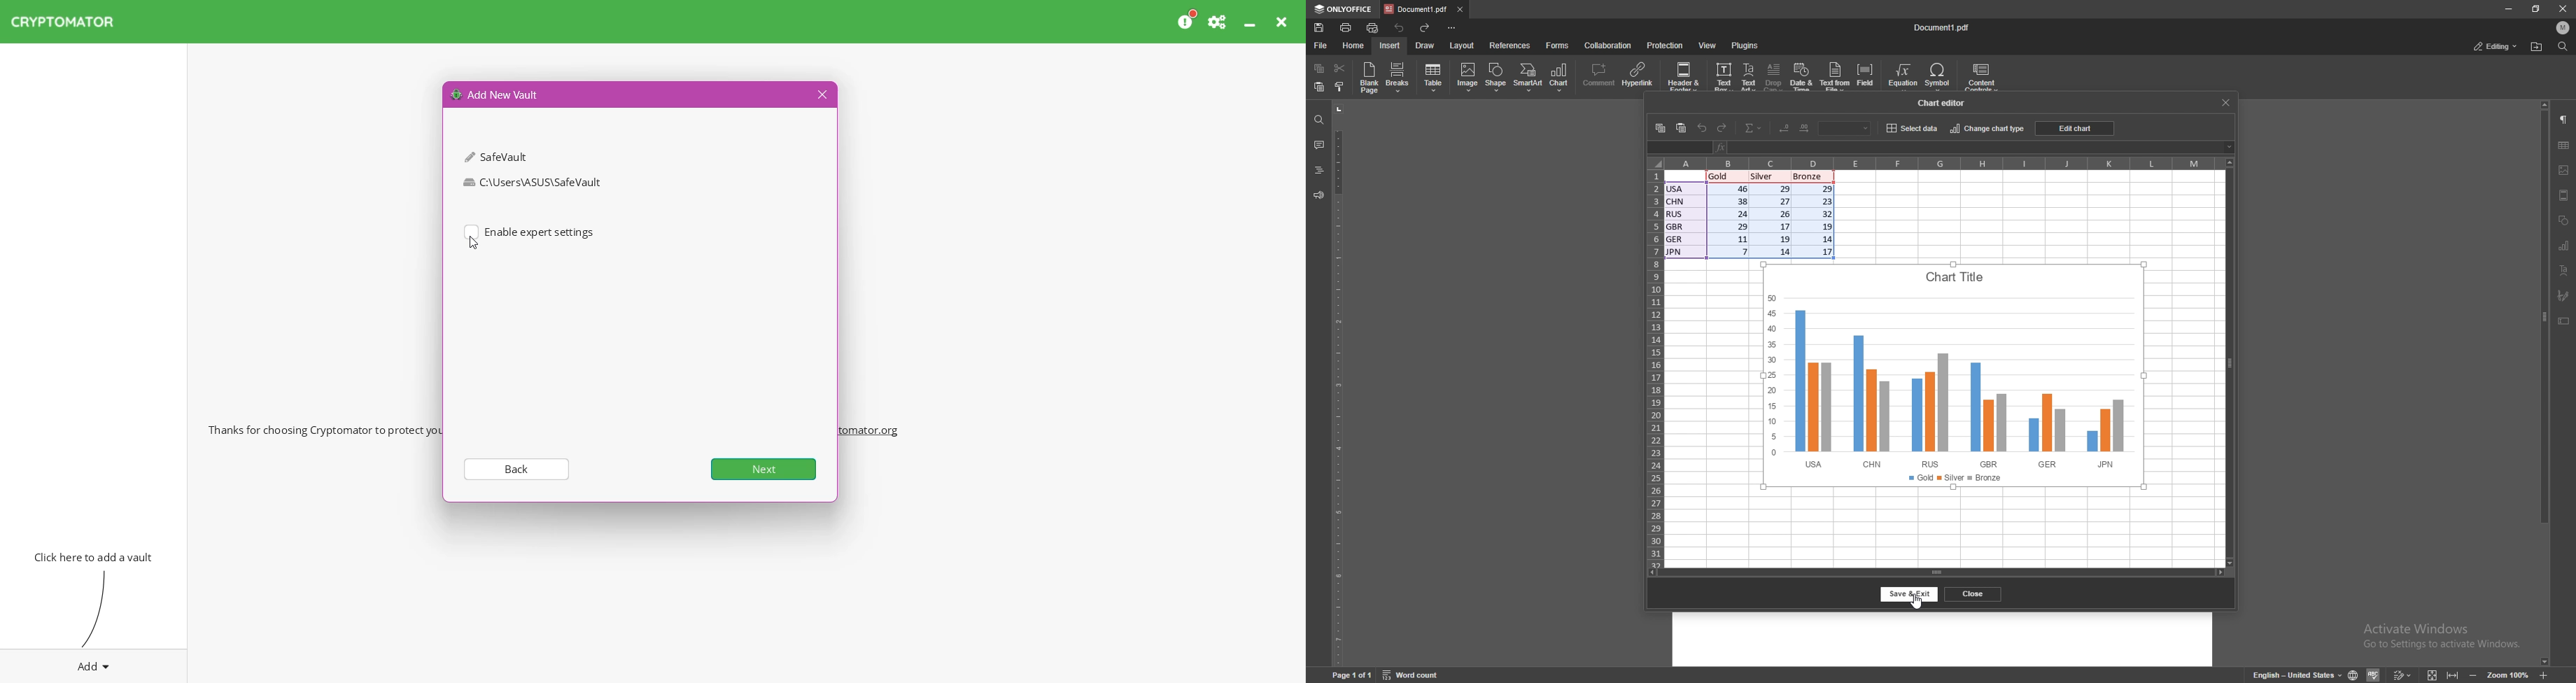 This screenshot has height=700, width=2576. Describe the element at coordinates (1943, 27) in the screenshot. I see `file name` at that location.